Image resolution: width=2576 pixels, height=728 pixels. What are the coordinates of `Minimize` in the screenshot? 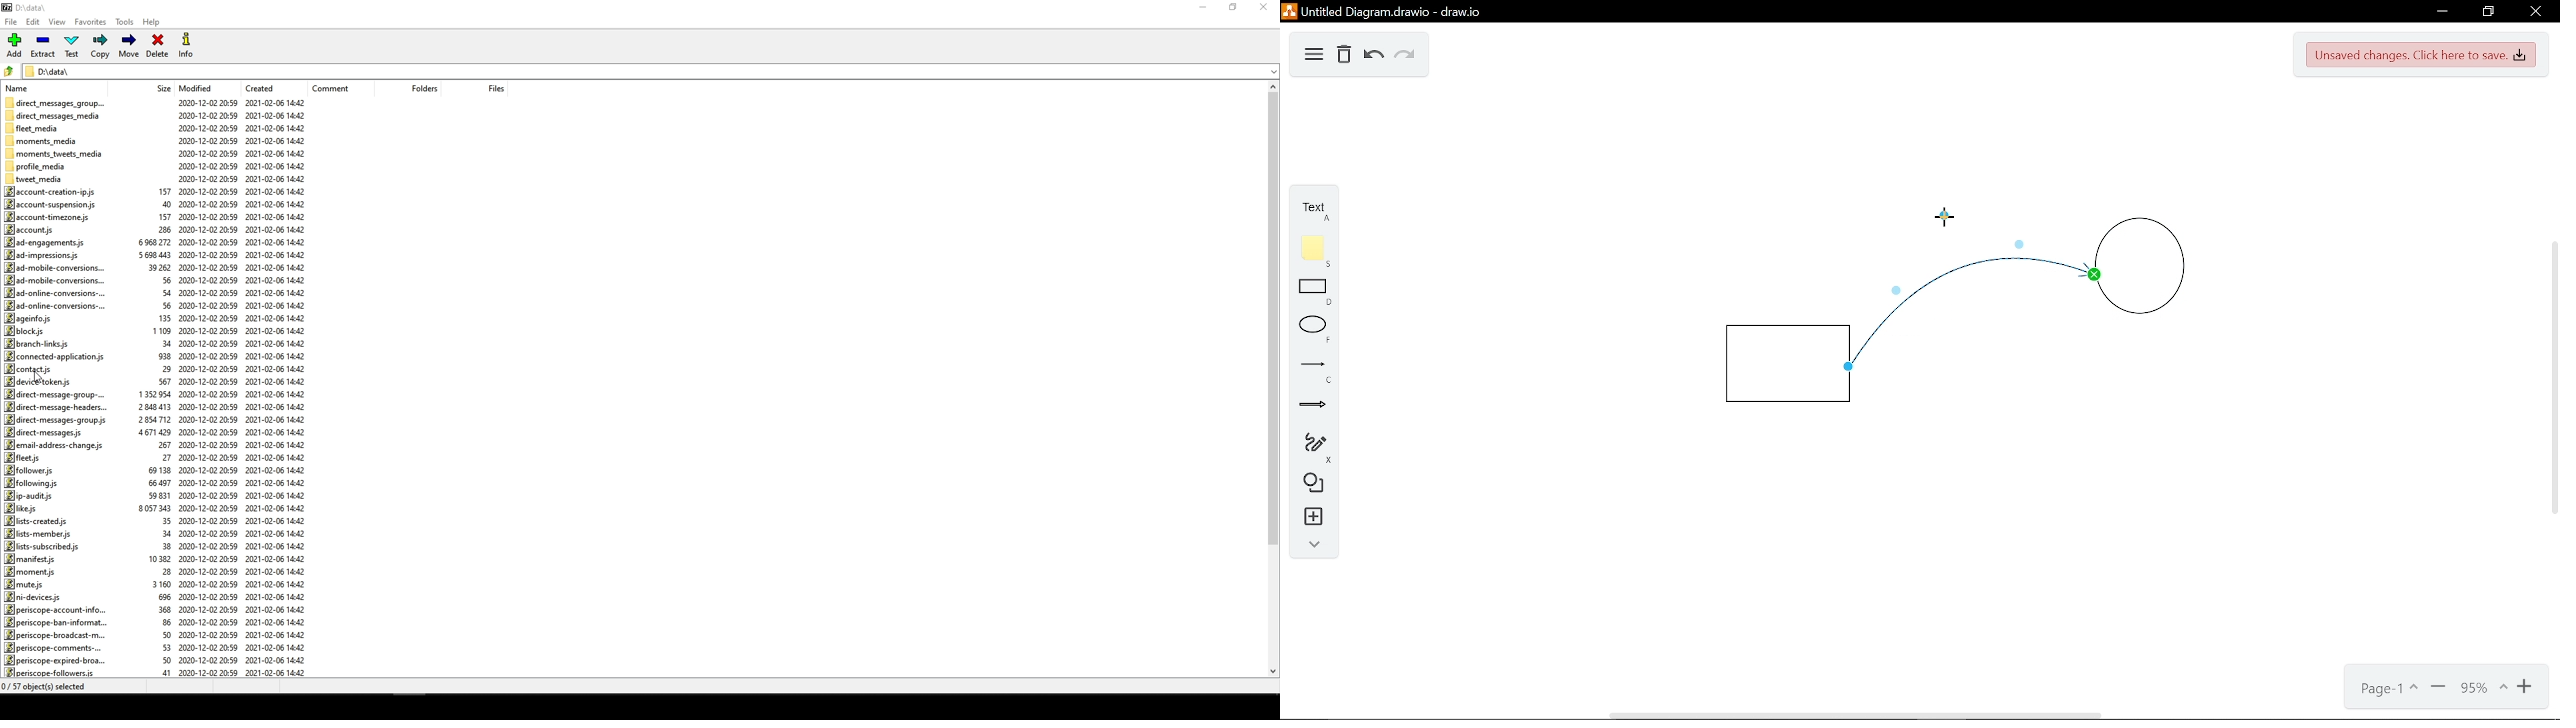 It's located at (2442, 11).